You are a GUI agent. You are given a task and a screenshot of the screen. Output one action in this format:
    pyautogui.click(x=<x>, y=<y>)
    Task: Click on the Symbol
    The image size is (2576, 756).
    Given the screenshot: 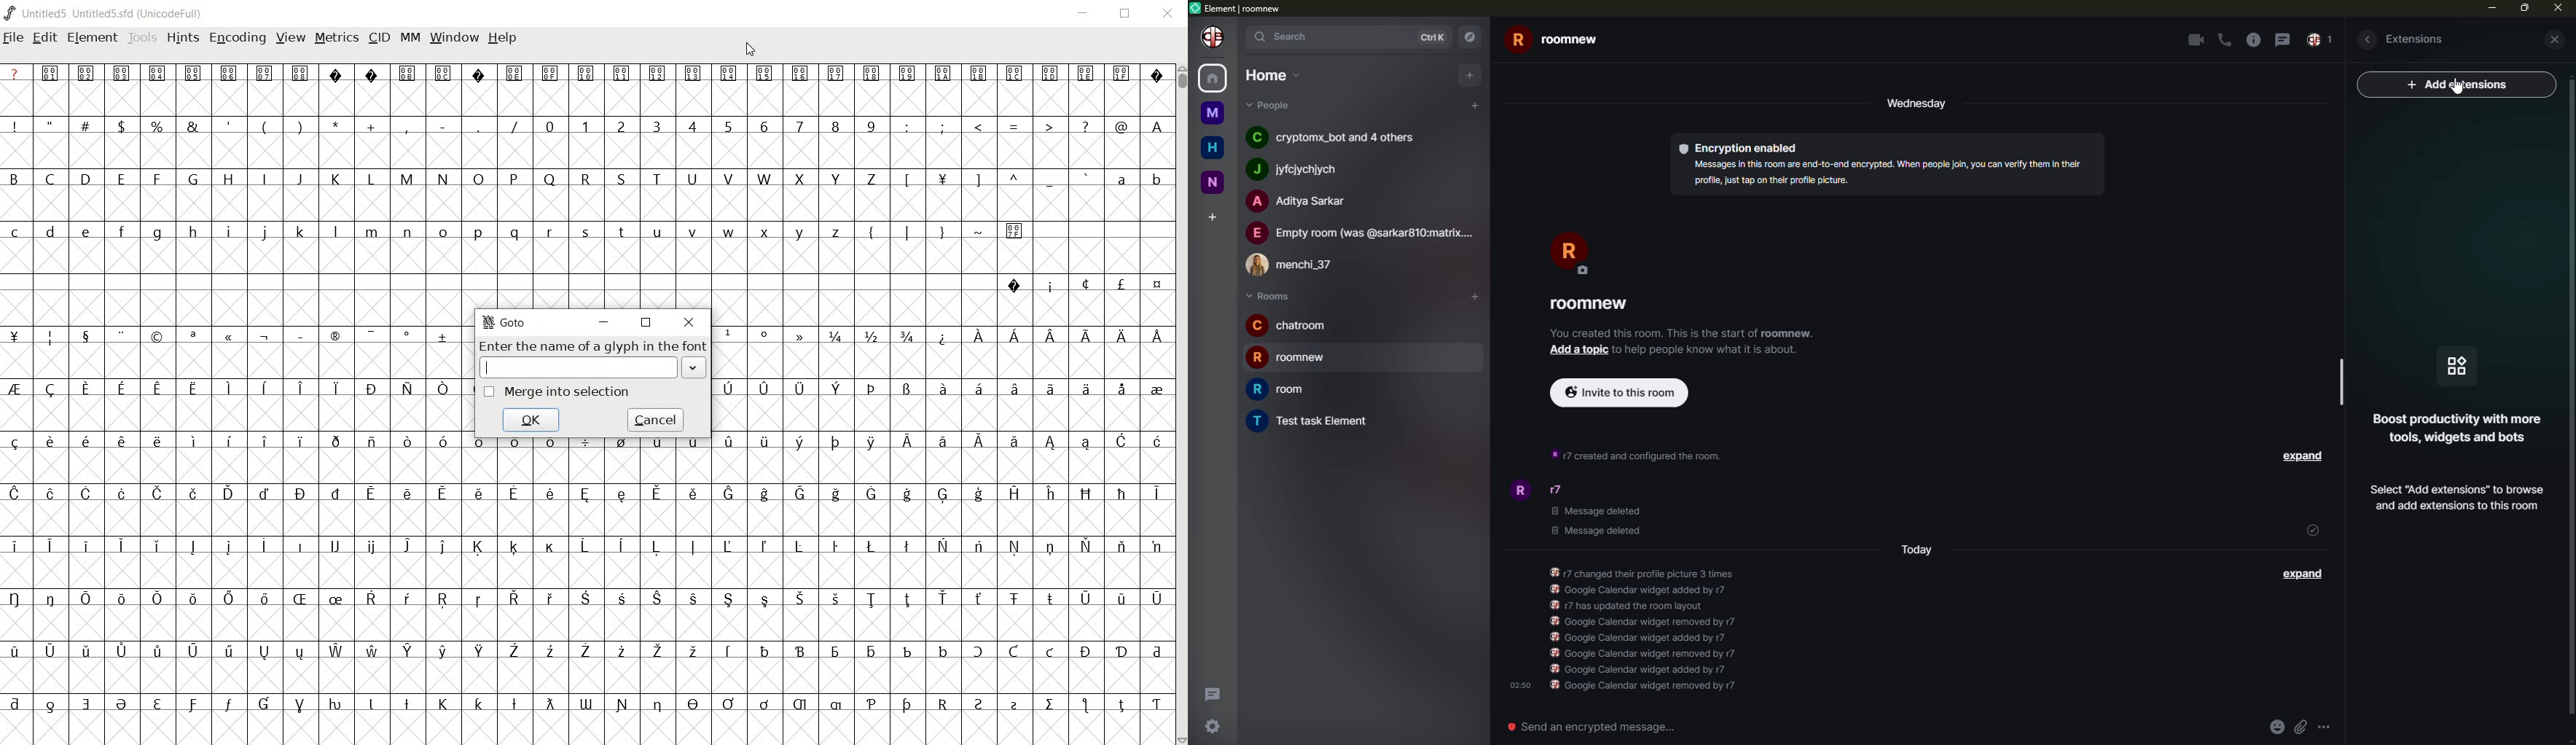 What is the action you would take?
    pyautogui.click(x=764, y=445)
    